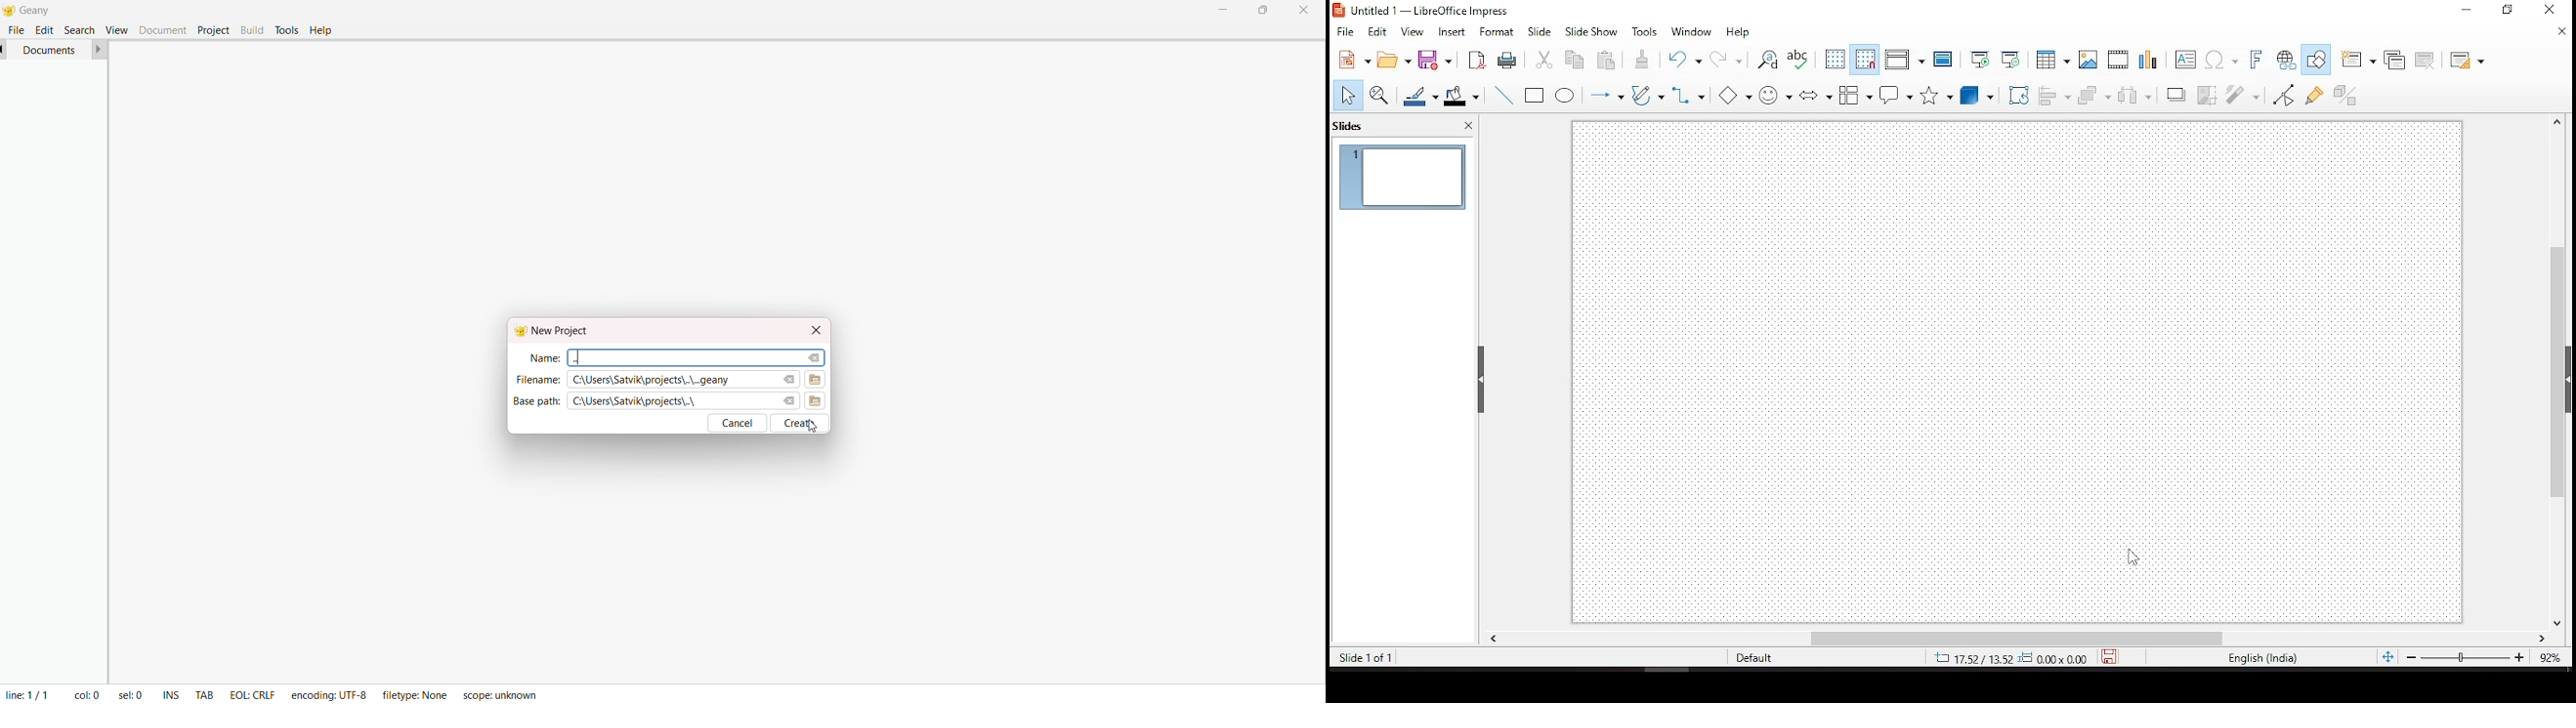 The height and width of the screenshot is (728, 2576). I want to click on align objects, so click(2053, 96).